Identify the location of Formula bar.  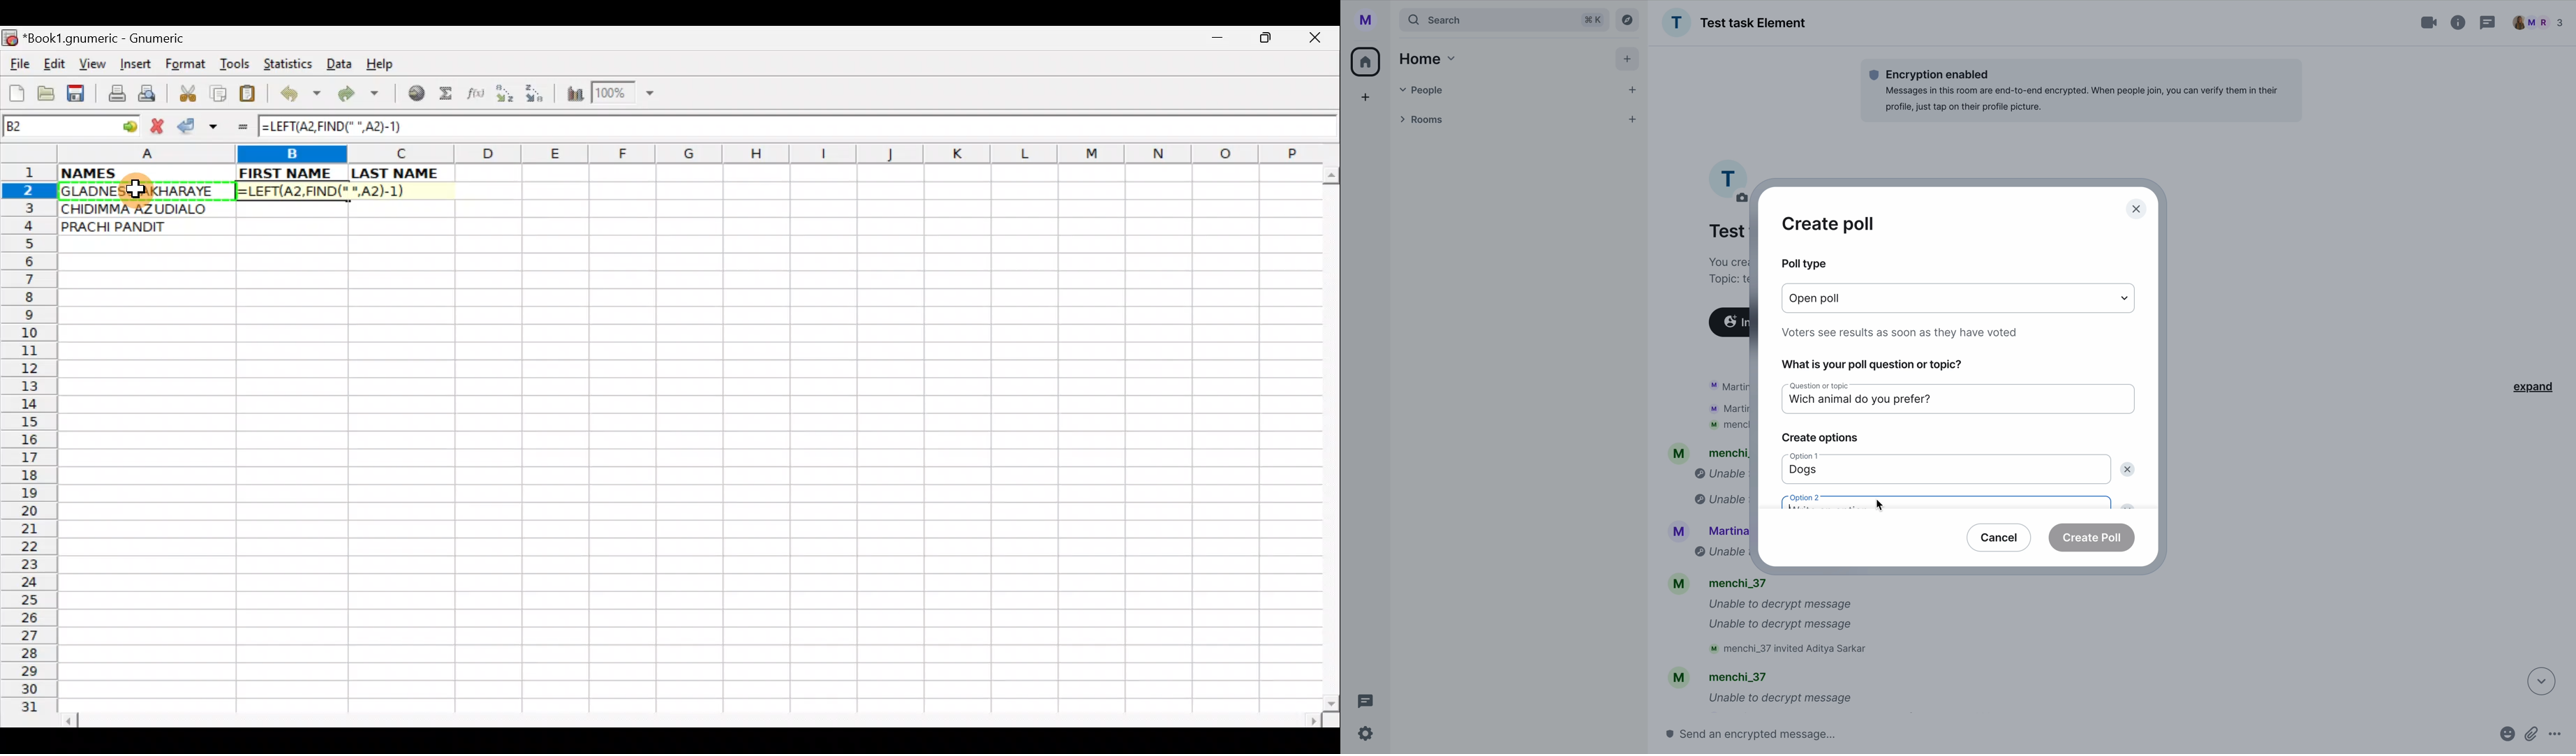
(871, 127).